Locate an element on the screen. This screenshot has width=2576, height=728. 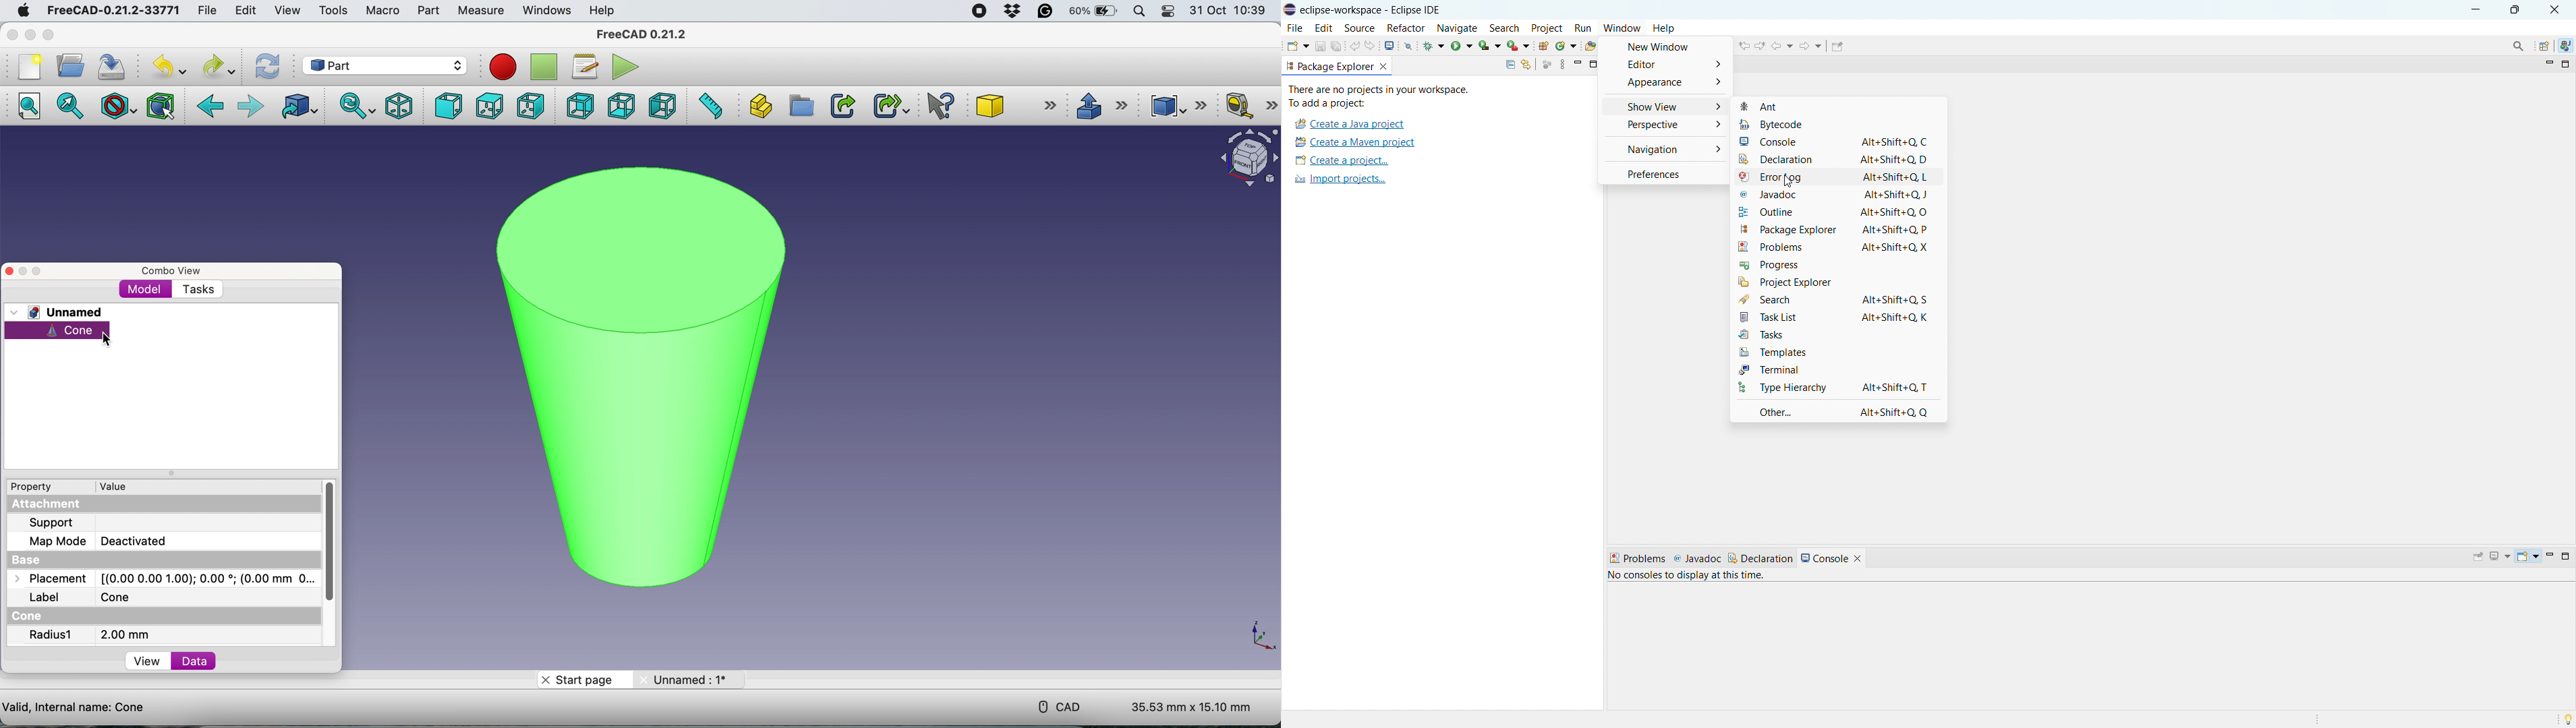
right is located at coordinates (530, 105).